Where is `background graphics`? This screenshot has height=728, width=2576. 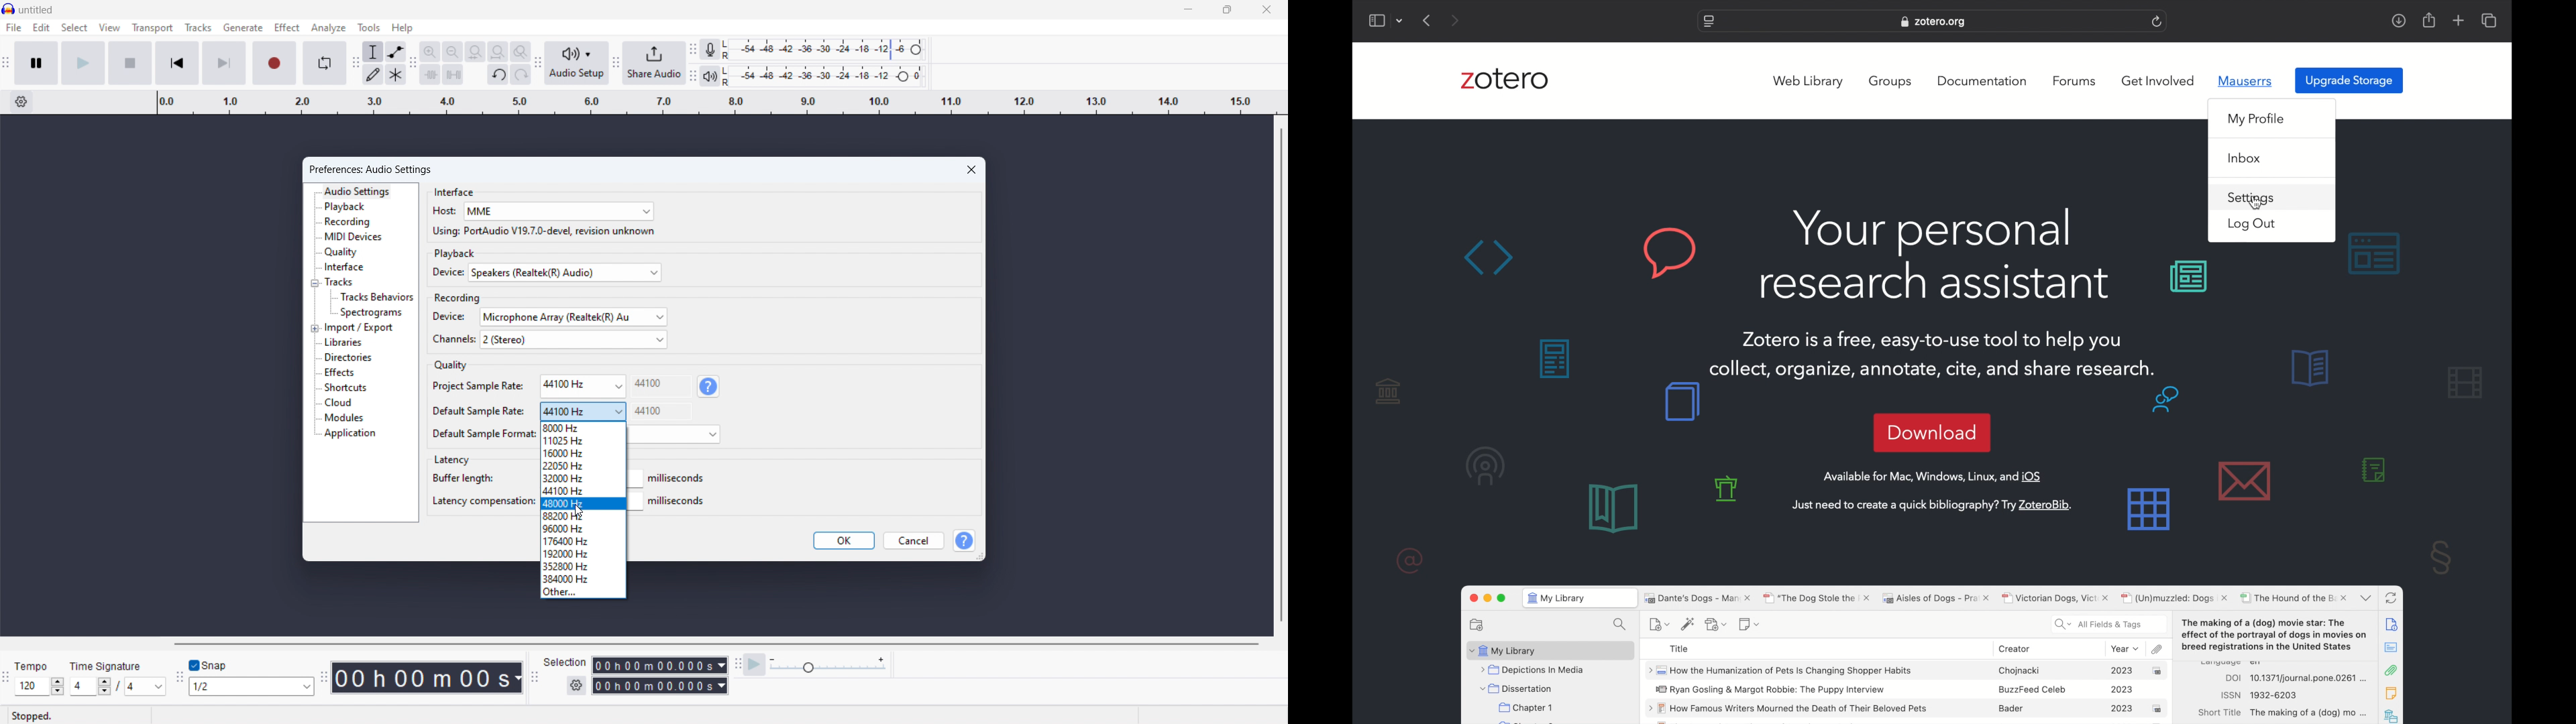 background graphics is located at coordinates (2387, 461).